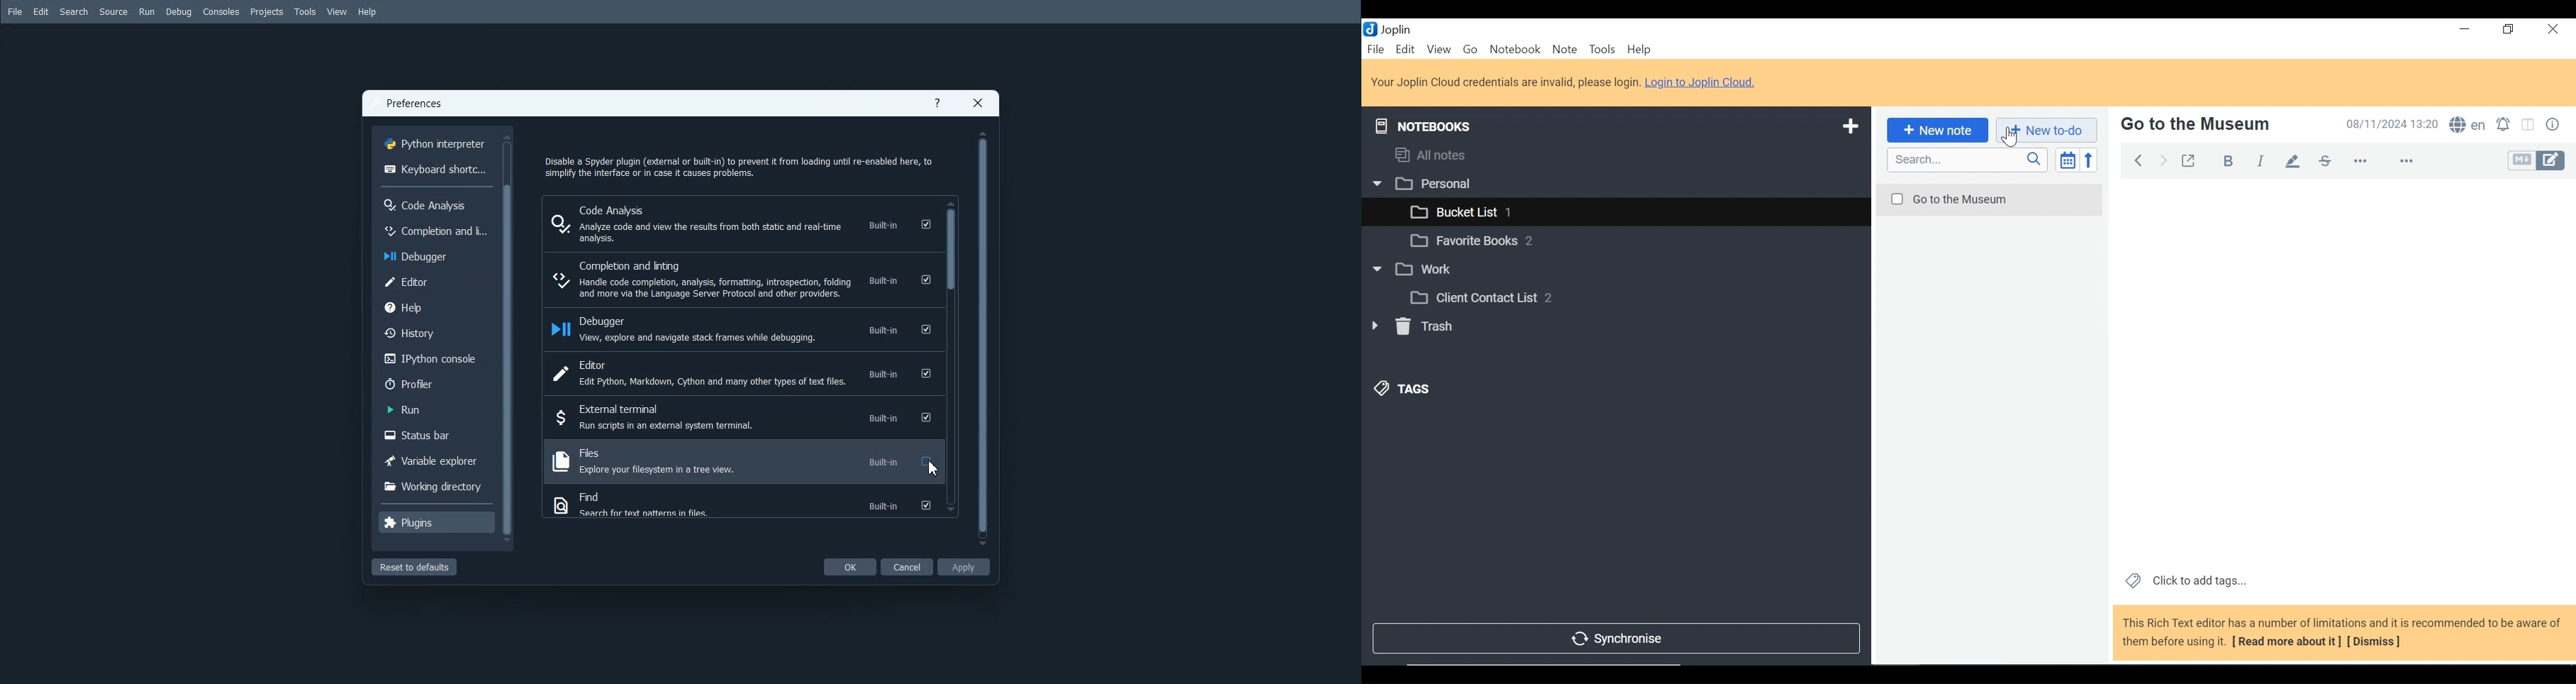 This screenshot has width=2576, height=700. Describe the element at coordinates (2186, 581) in the screenshot. I see `Click to add tags` at that location.